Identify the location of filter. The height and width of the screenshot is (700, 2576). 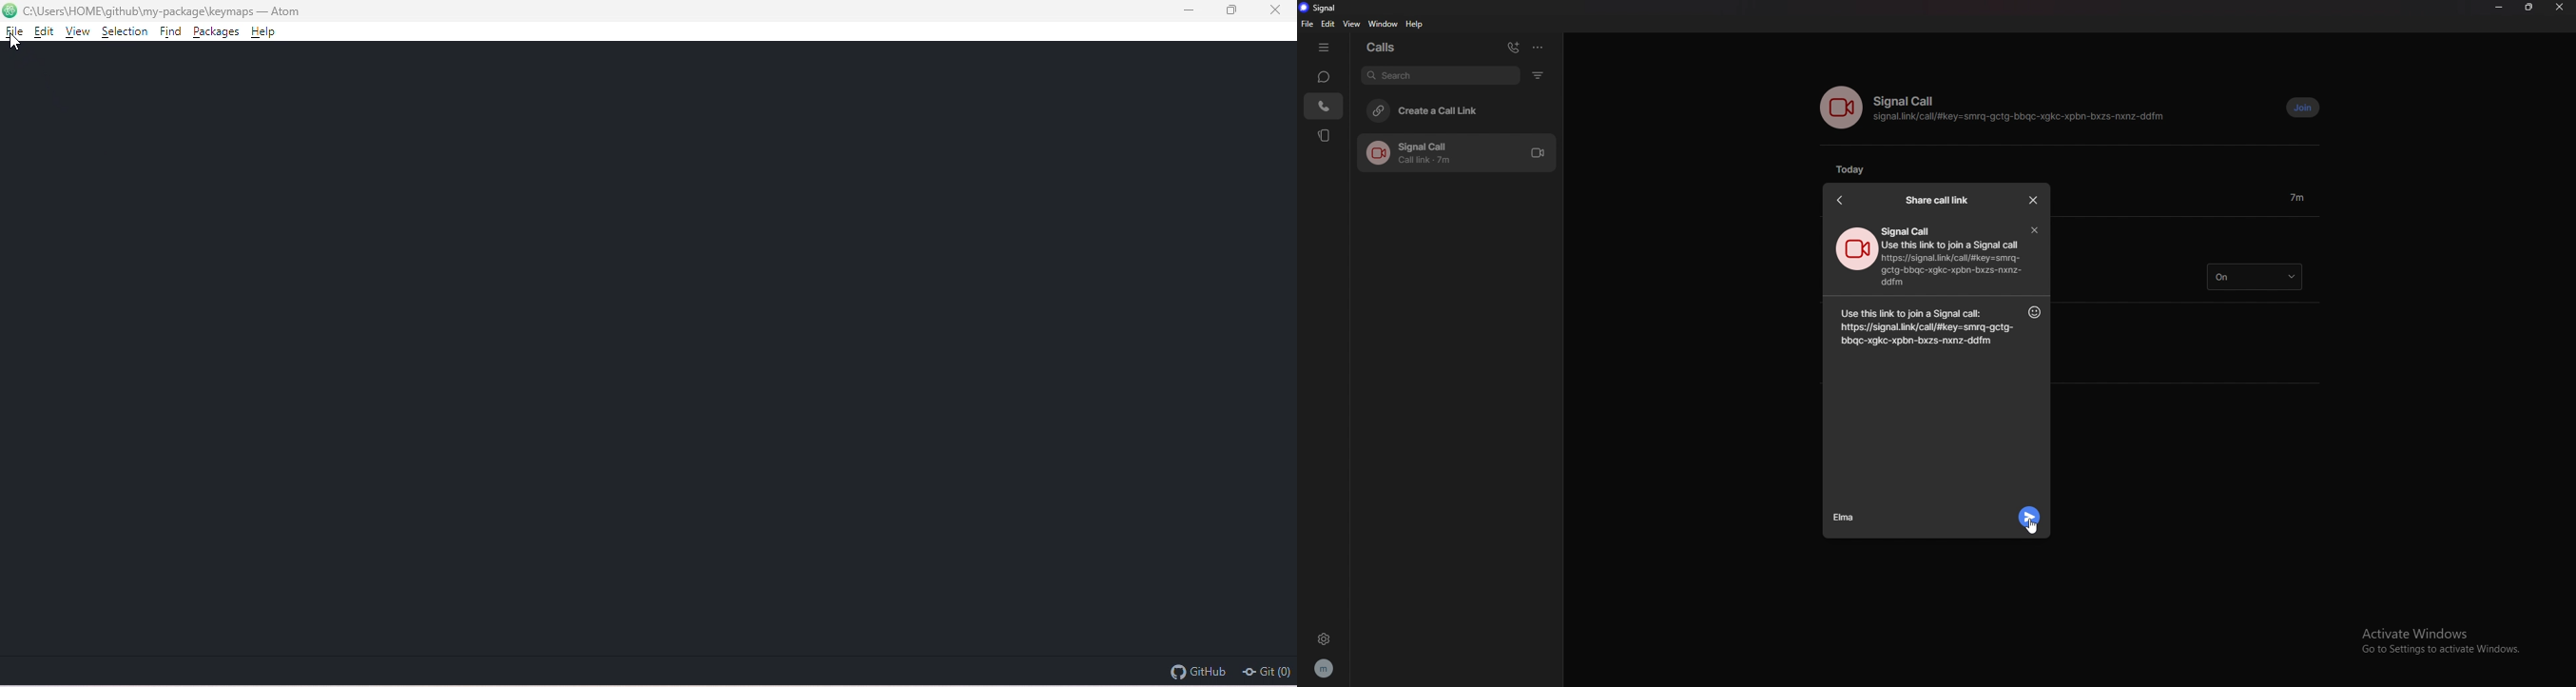
(1538, 75).